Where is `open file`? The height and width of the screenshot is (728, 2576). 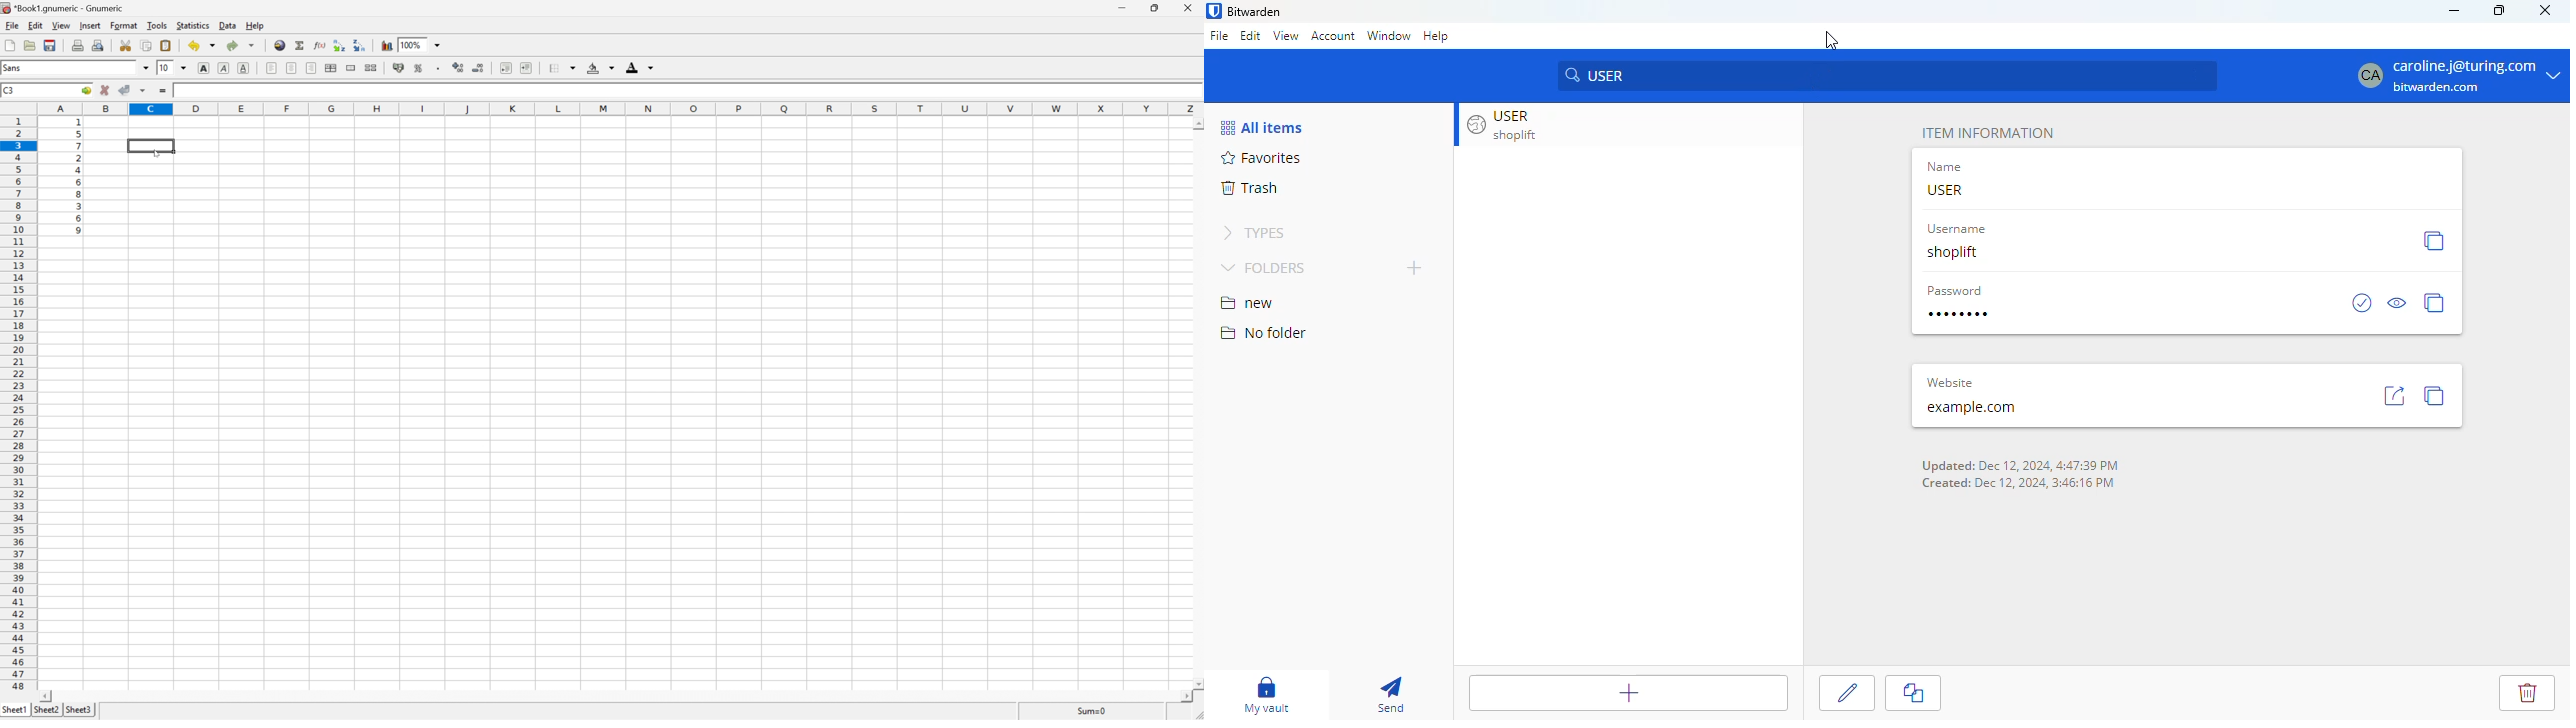 open file is located at coordinates (30, 46).